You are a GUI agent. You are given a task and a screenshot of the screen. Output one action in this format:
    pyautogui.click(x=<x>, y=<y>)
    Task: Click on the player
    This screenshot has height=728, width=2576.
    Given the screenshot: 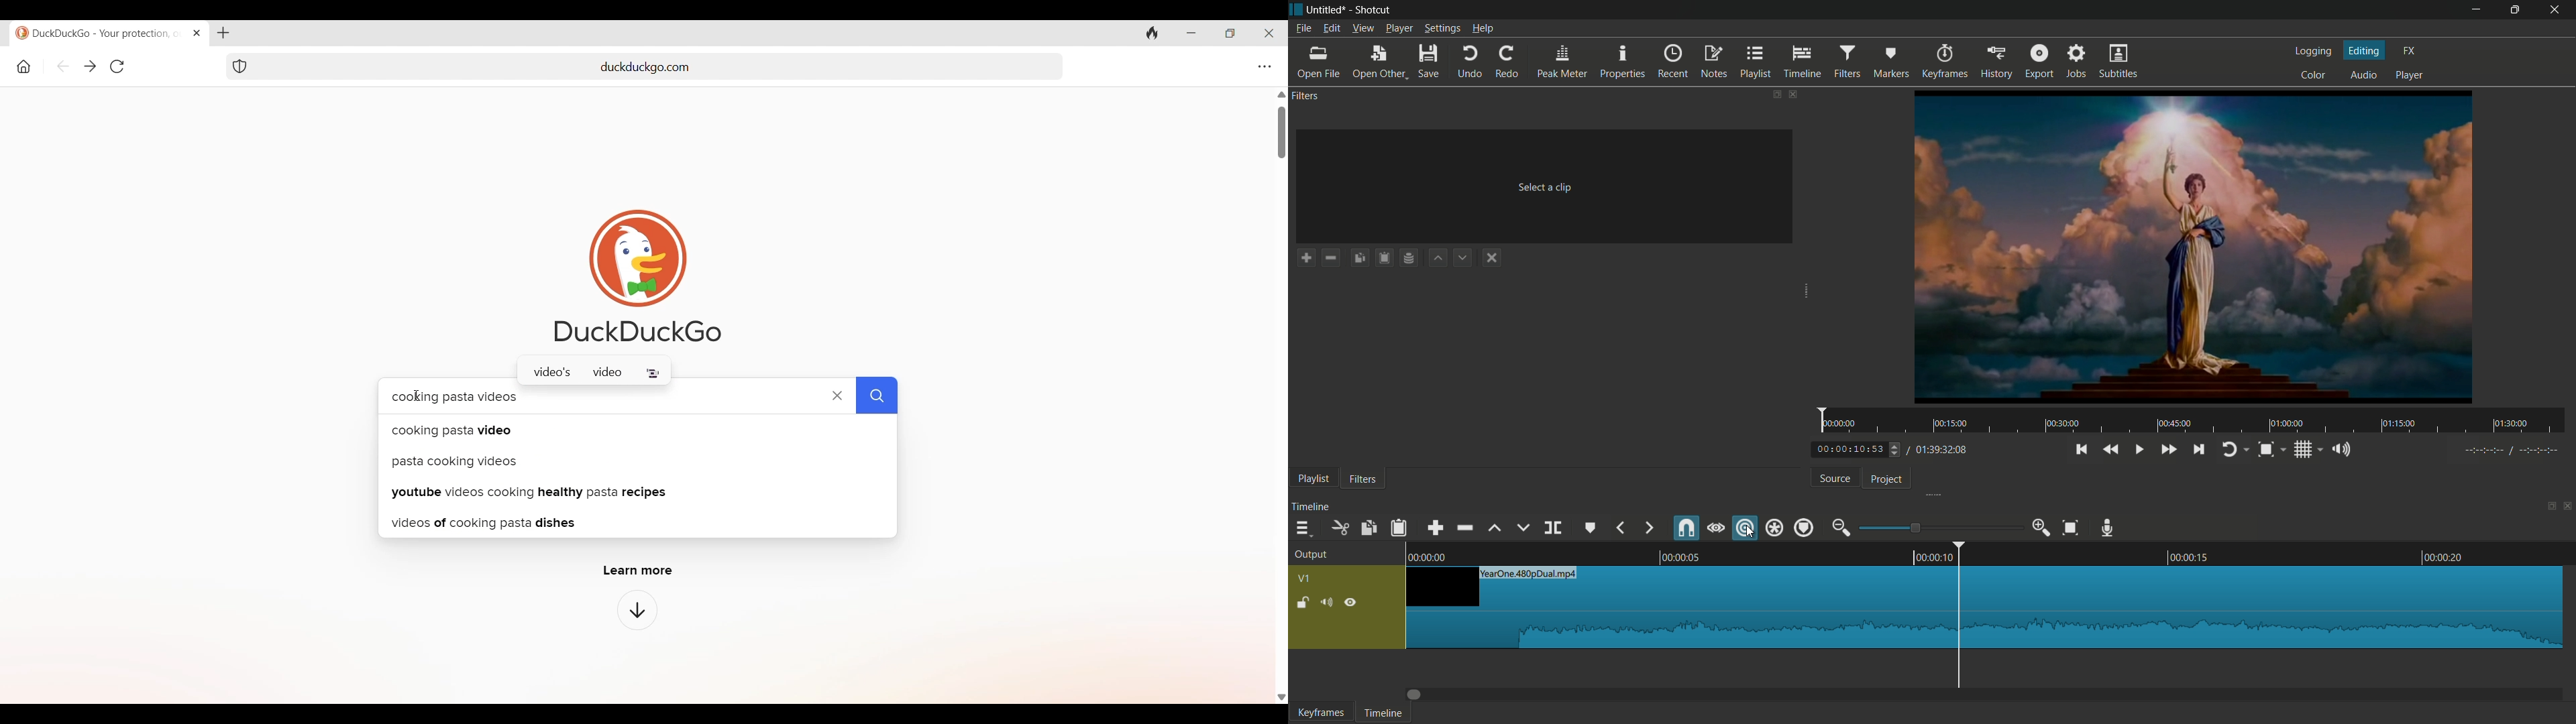 What is the action you would take?
    pyautogui.click(x=2410, y=76)
    